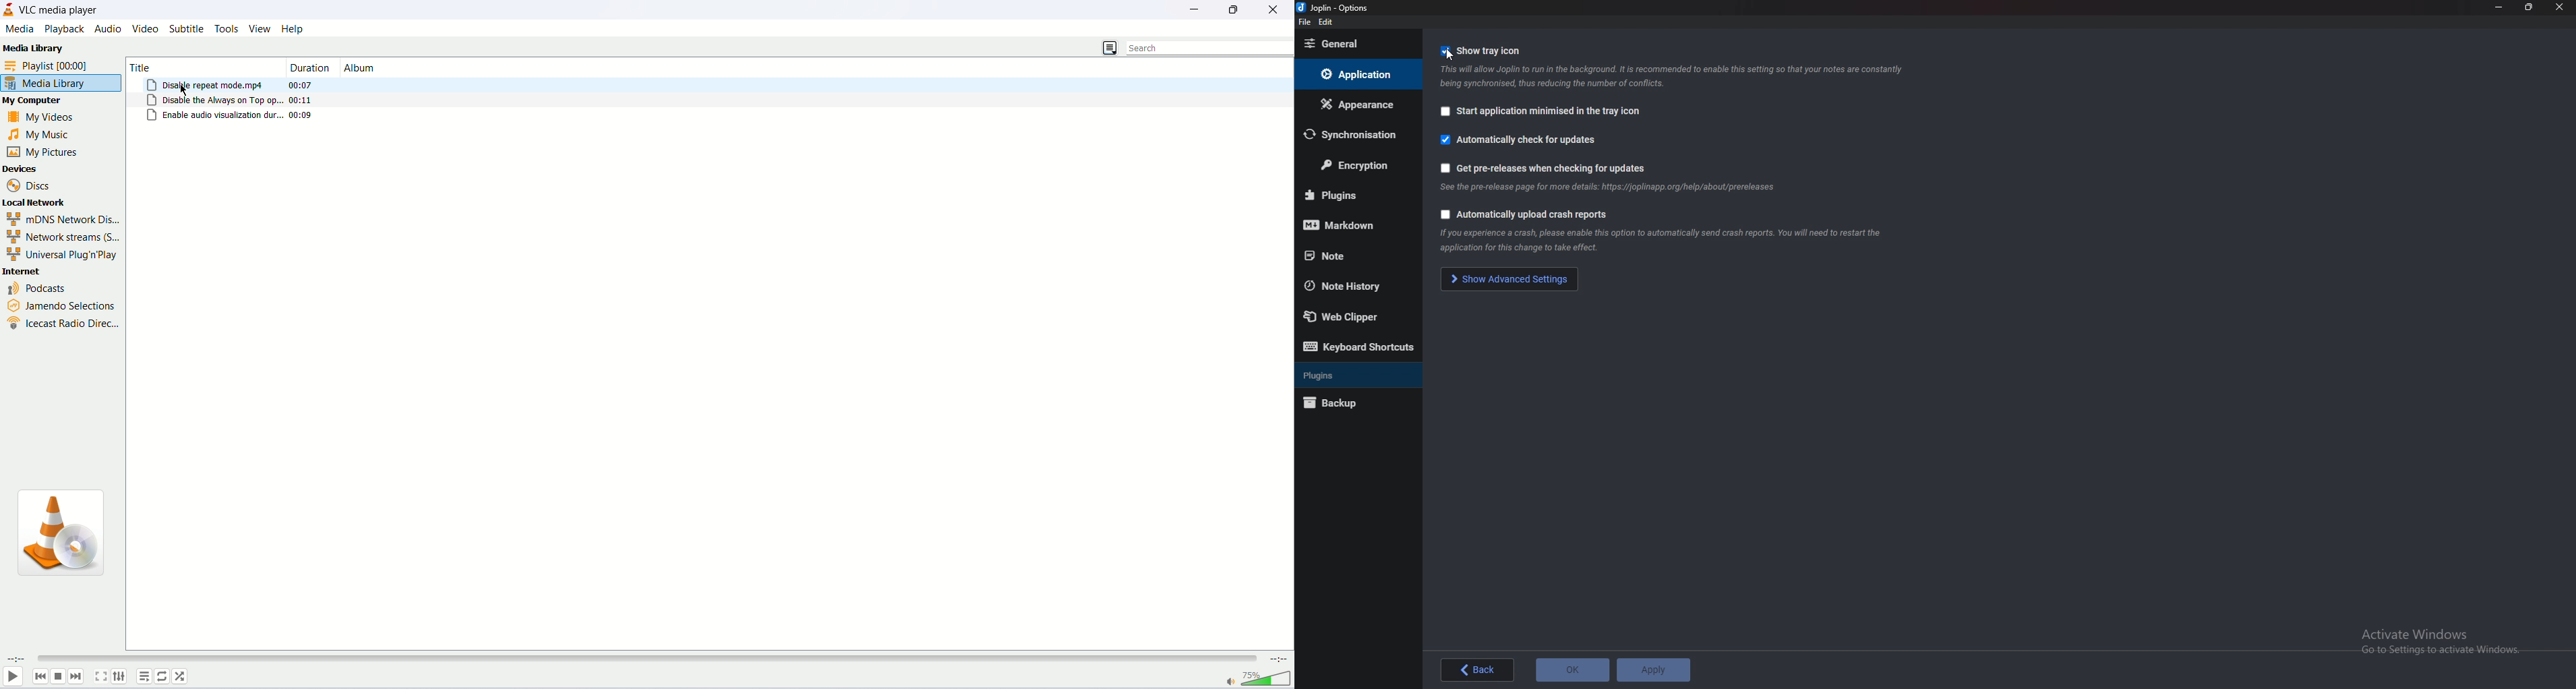  Describe the element at coordinates (1489, 51) in the screenshot. I see `Show tray icon` at that location.